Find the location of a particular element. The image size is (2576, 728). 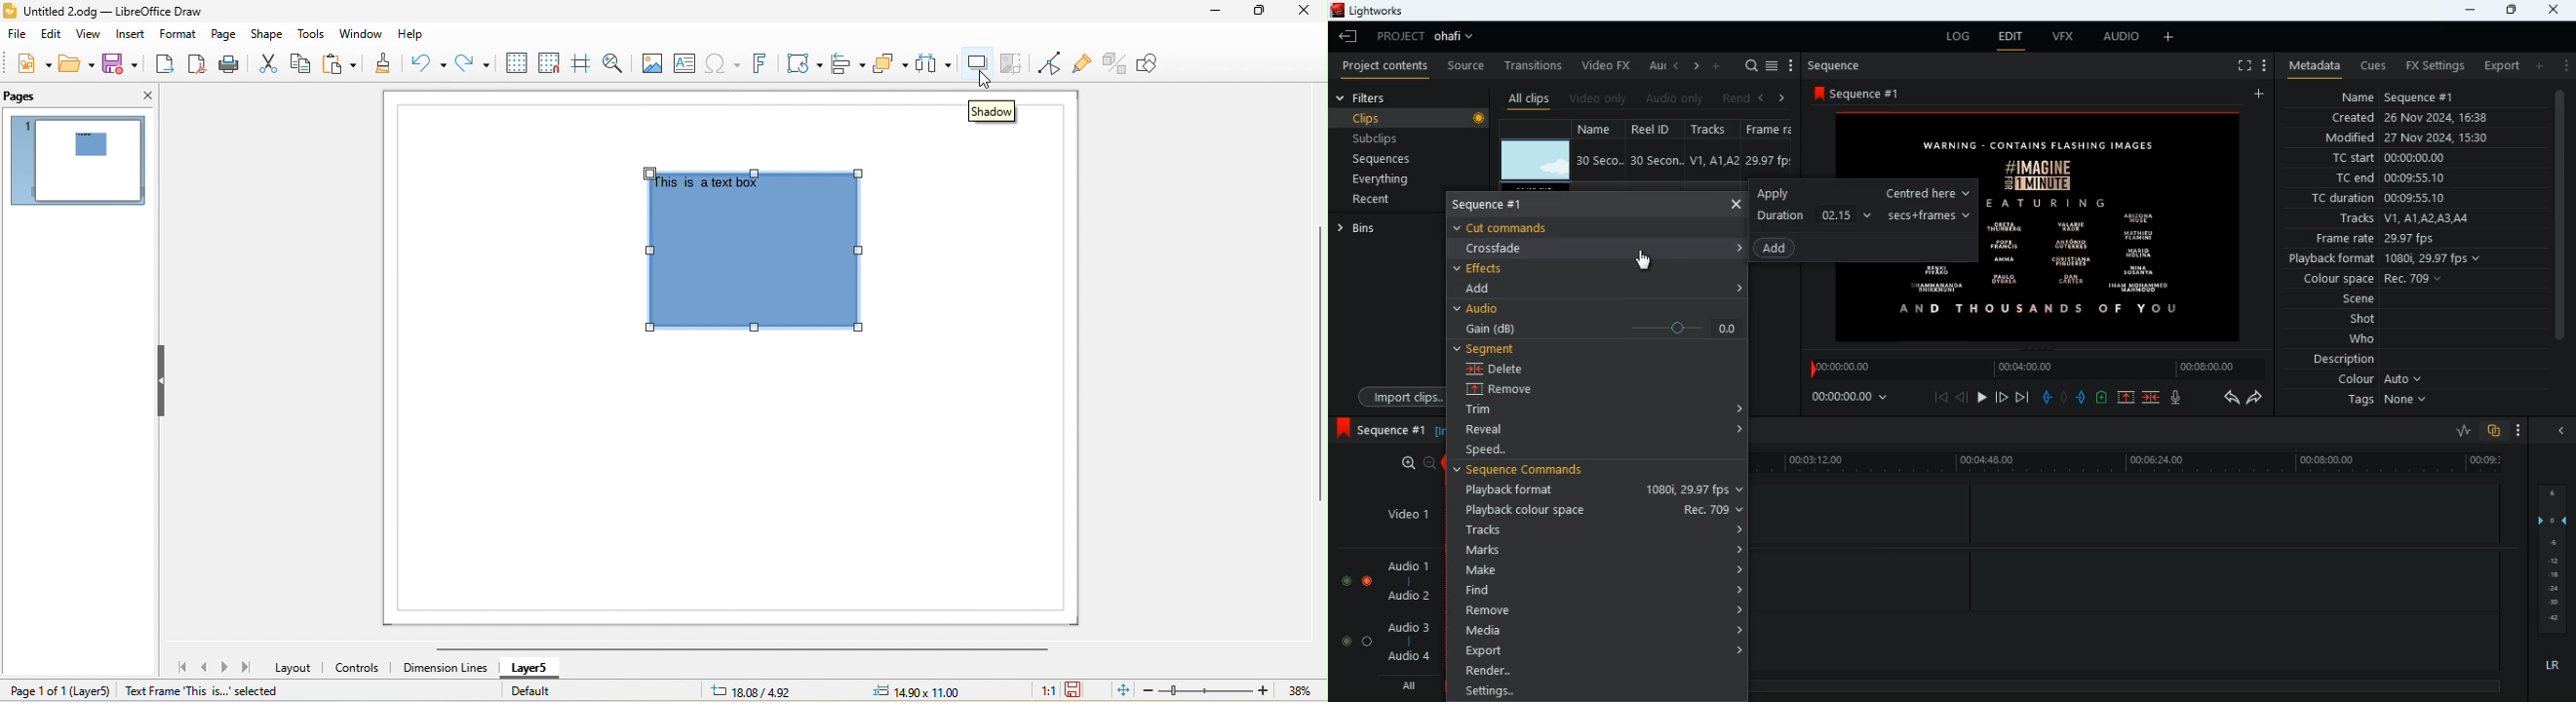

metadata is located at coordinates (2310, 66).